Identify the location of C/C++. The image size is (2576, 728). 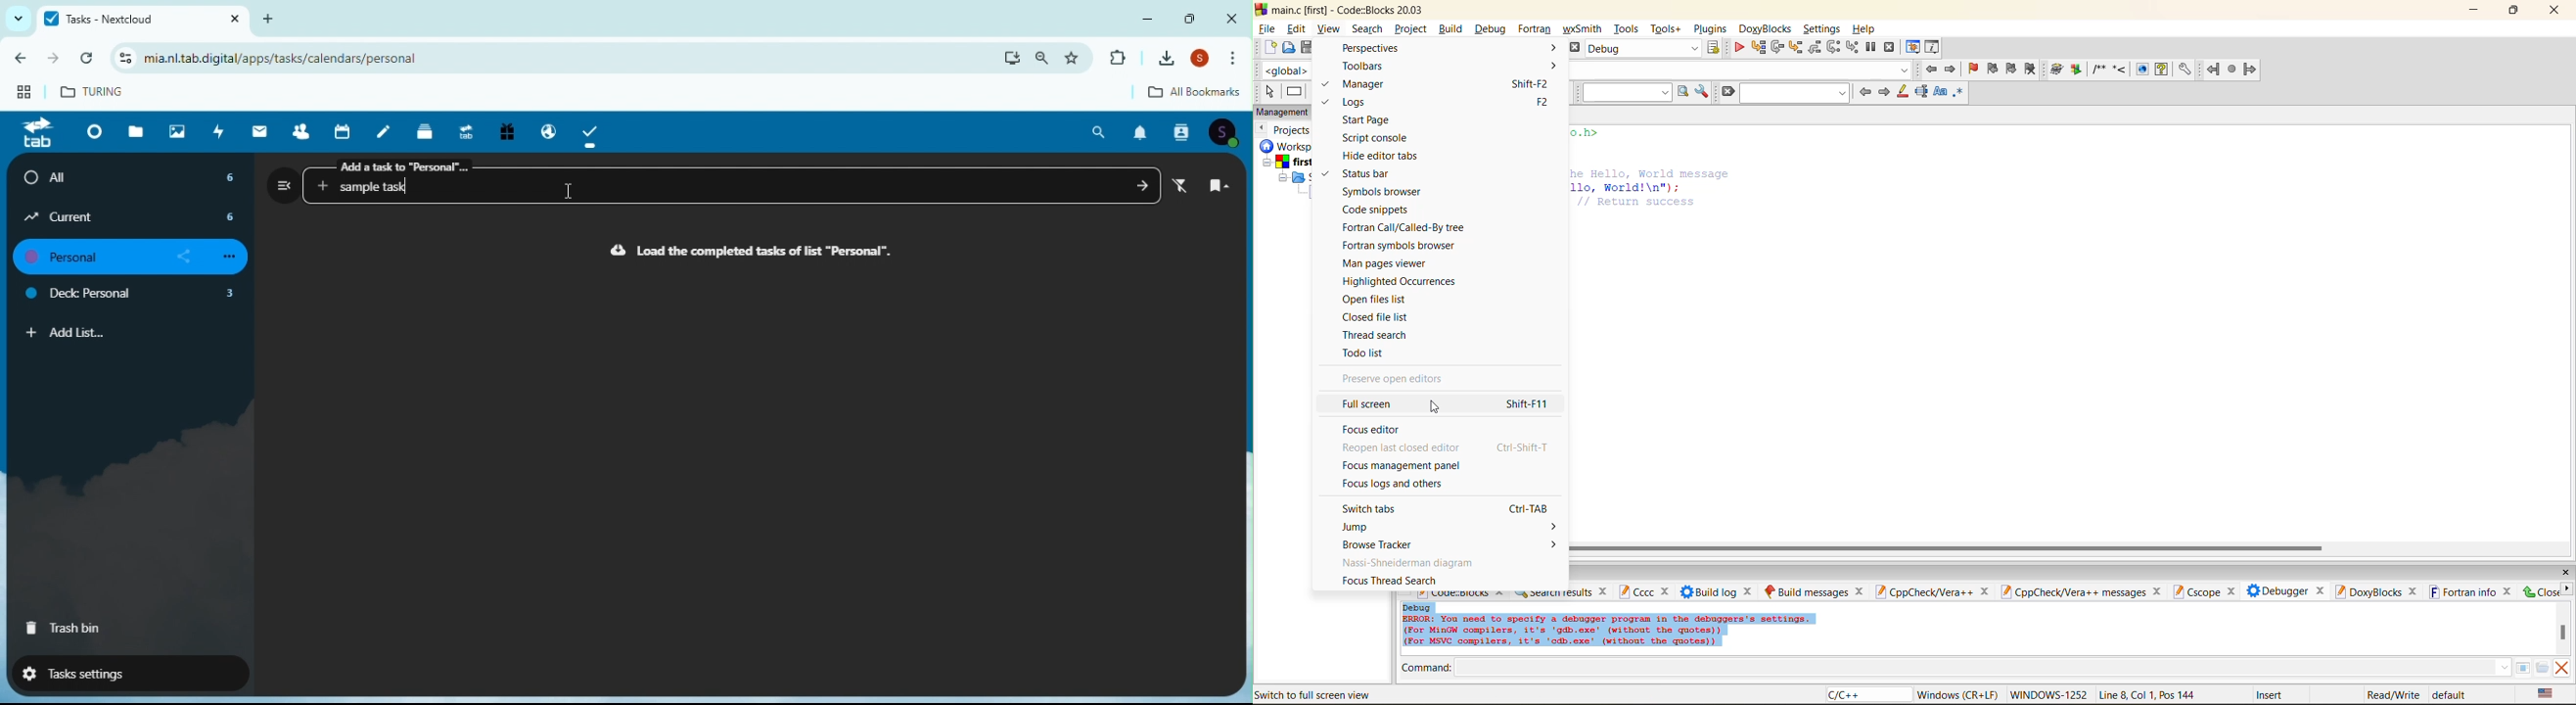
(1852, 695).